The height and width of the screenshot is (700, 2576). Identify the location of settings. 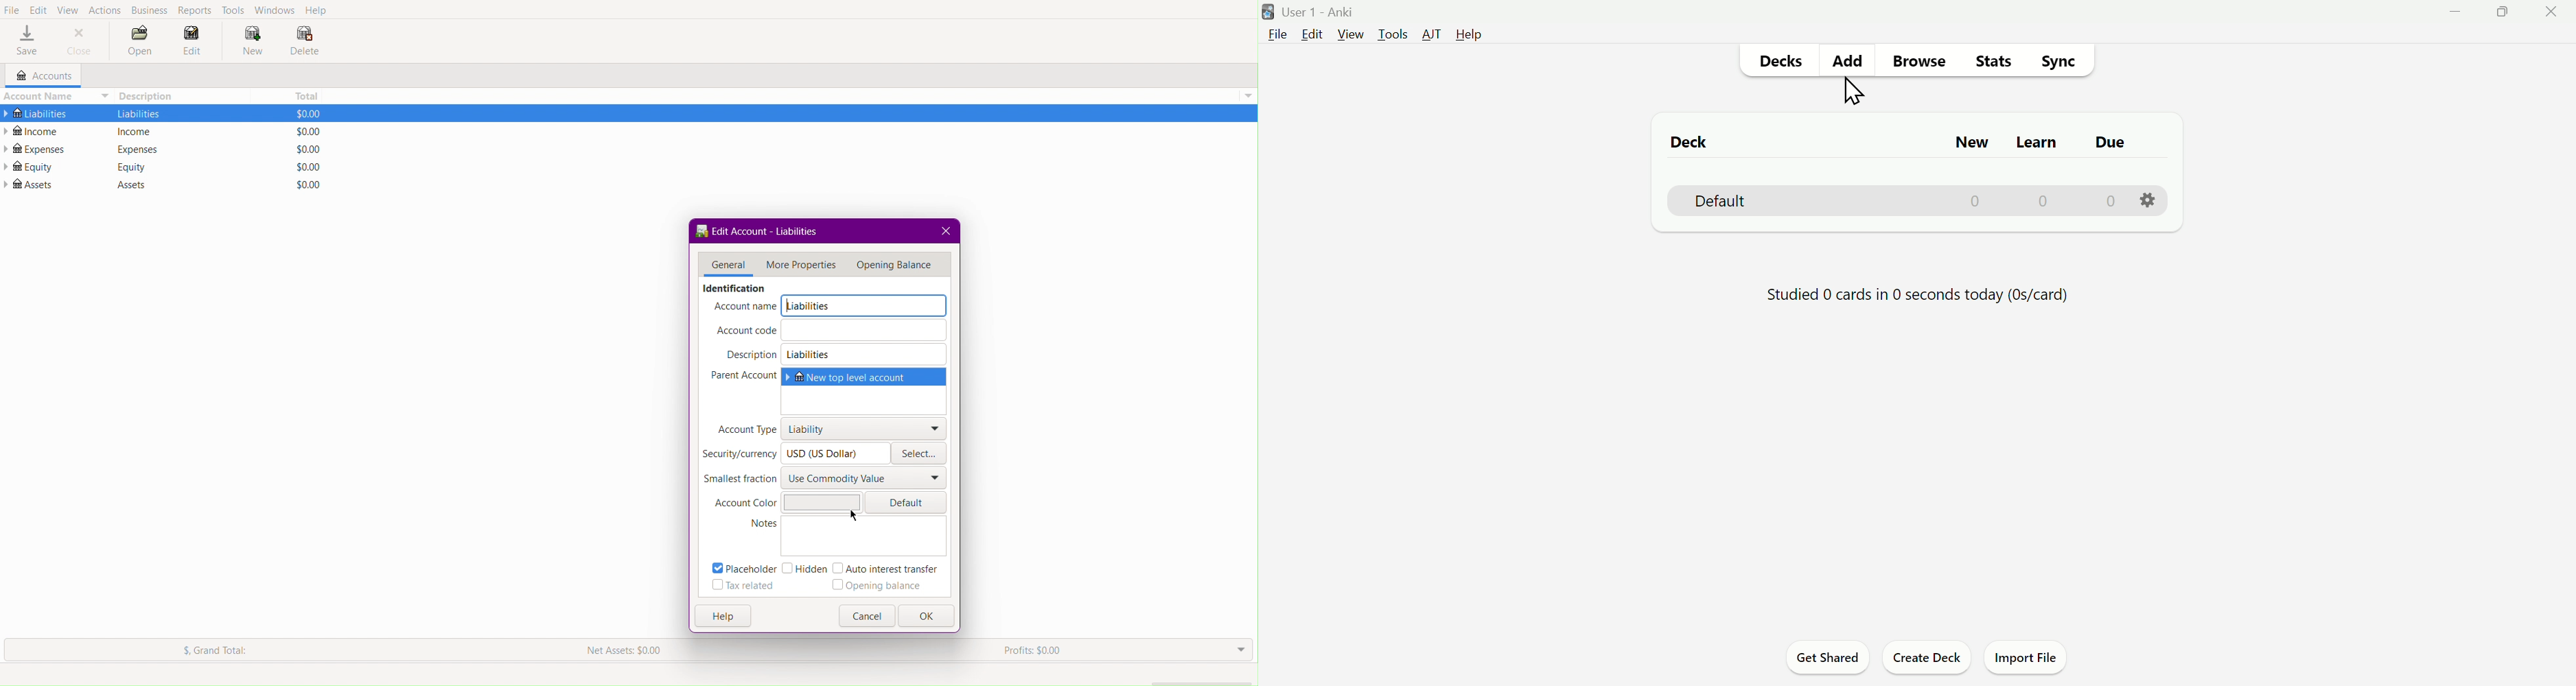
(2148, 202).